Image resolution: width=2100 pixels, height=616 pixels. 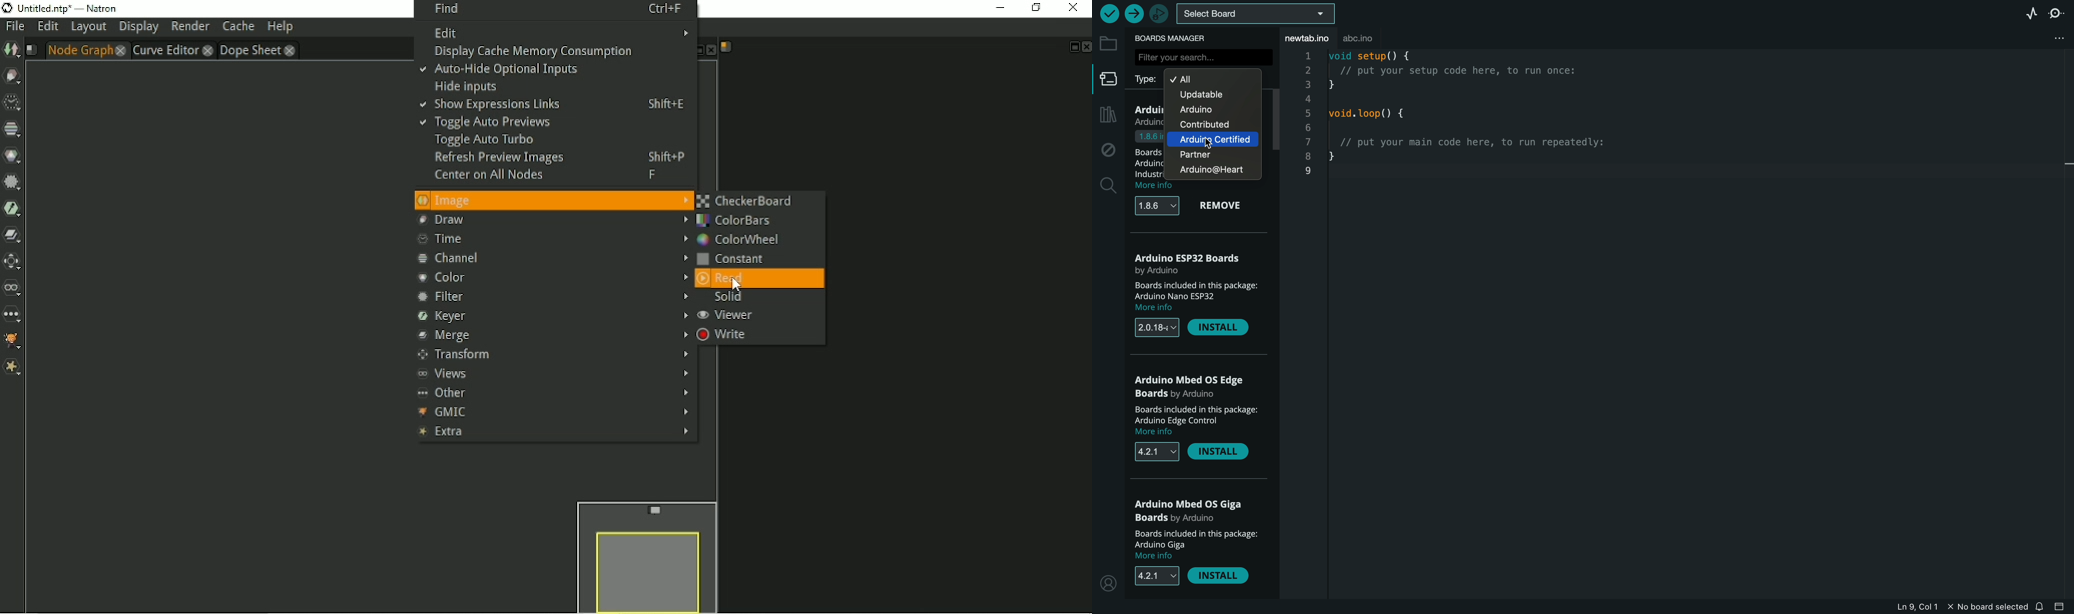 I want to click on boards manager, so click(x=1173, y=39).